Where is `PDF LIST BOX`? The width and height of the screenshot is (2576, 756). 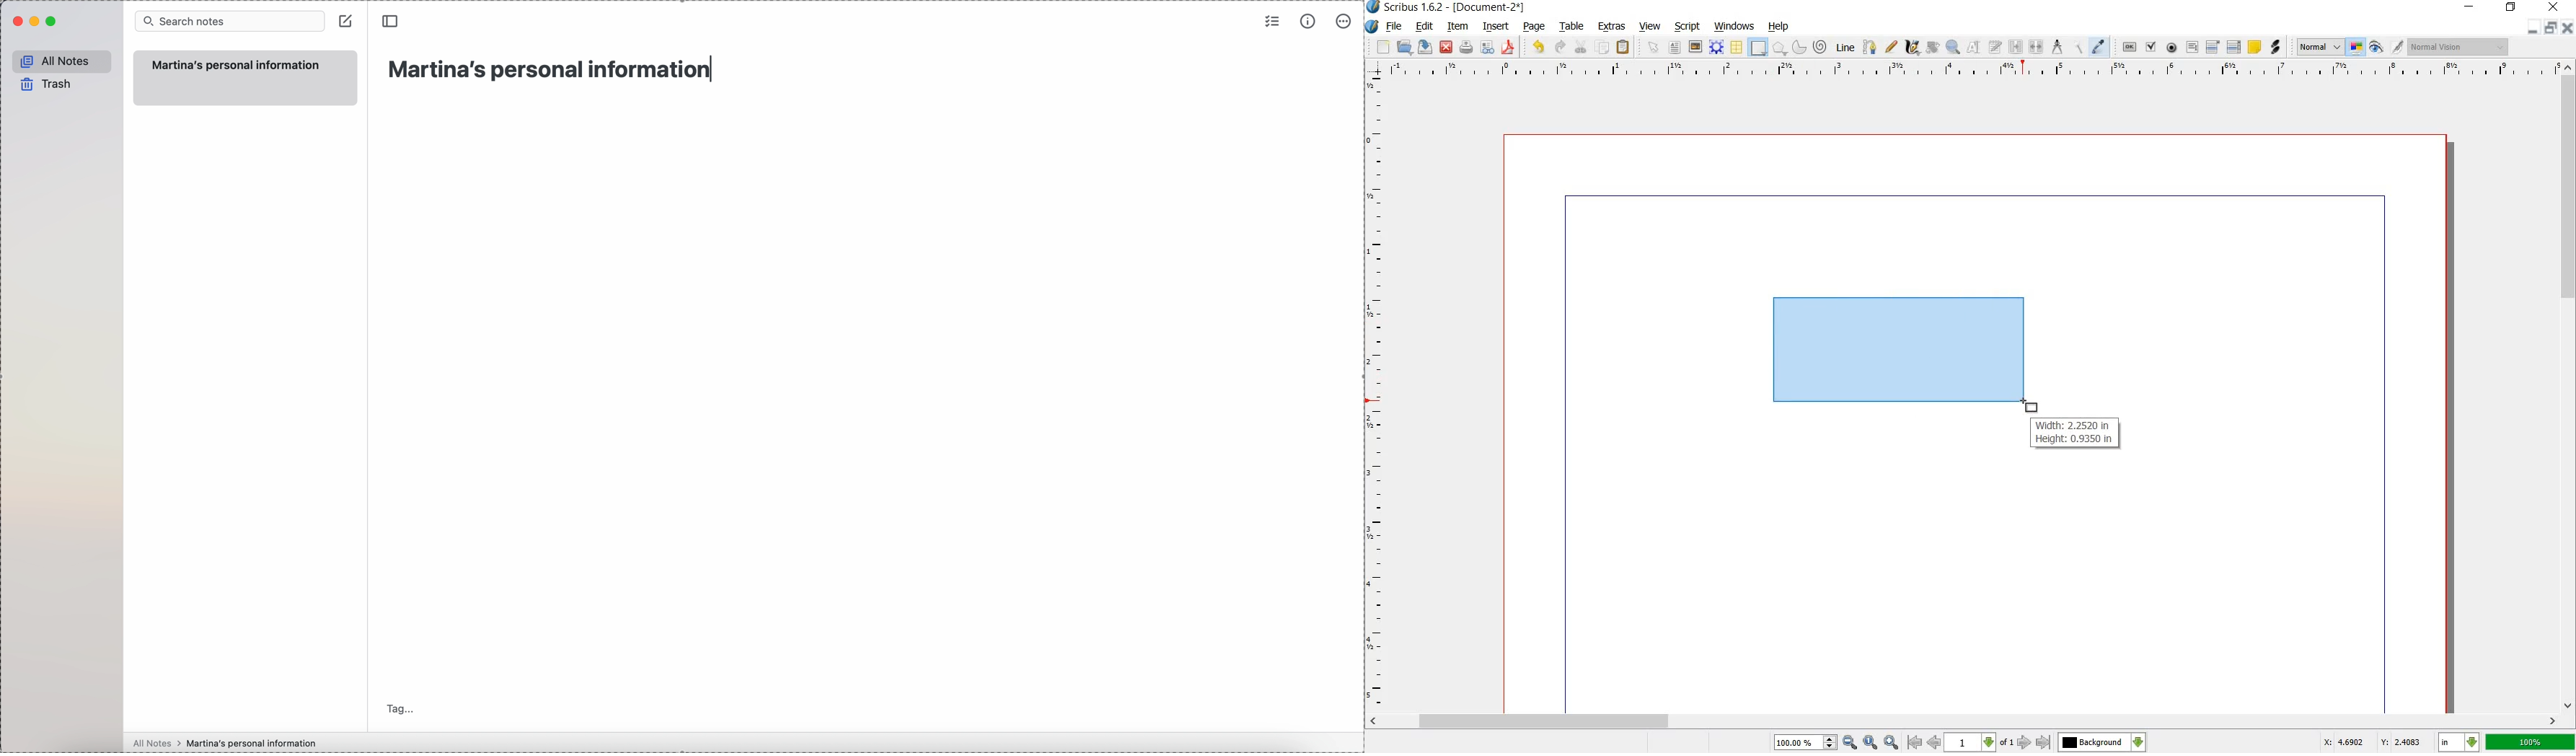
PDF LIST BOX is located at coordinates (2233, 47).